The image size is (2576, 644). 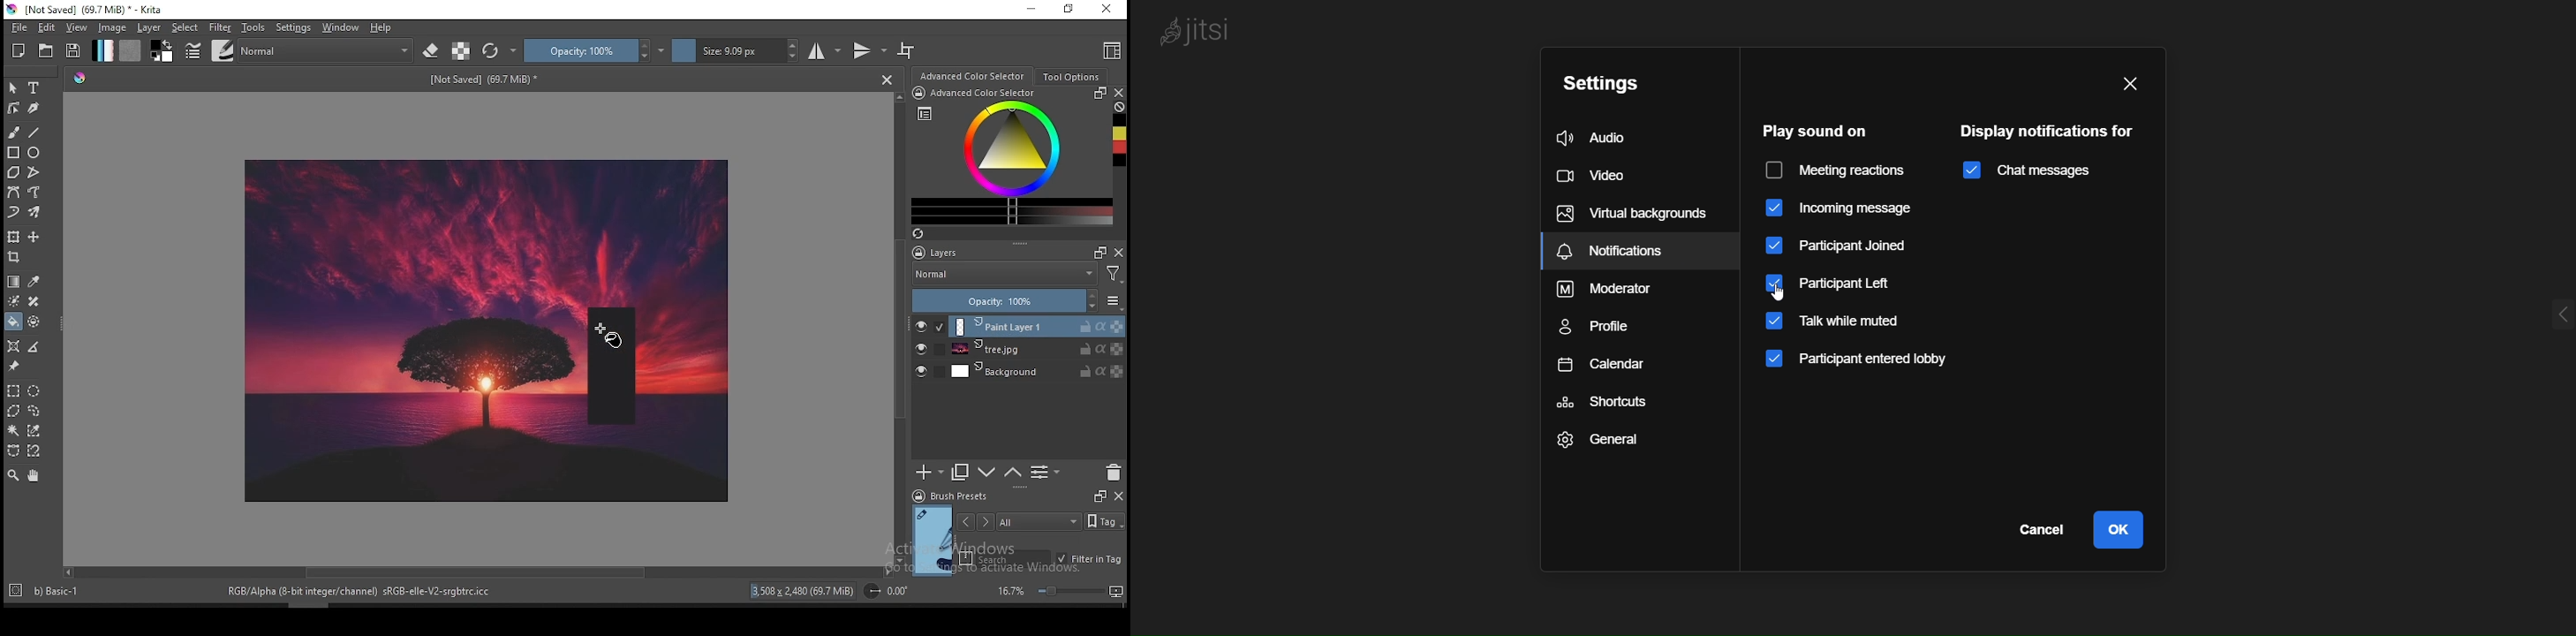 I want to click on settings, so click(x=1606, y=81).